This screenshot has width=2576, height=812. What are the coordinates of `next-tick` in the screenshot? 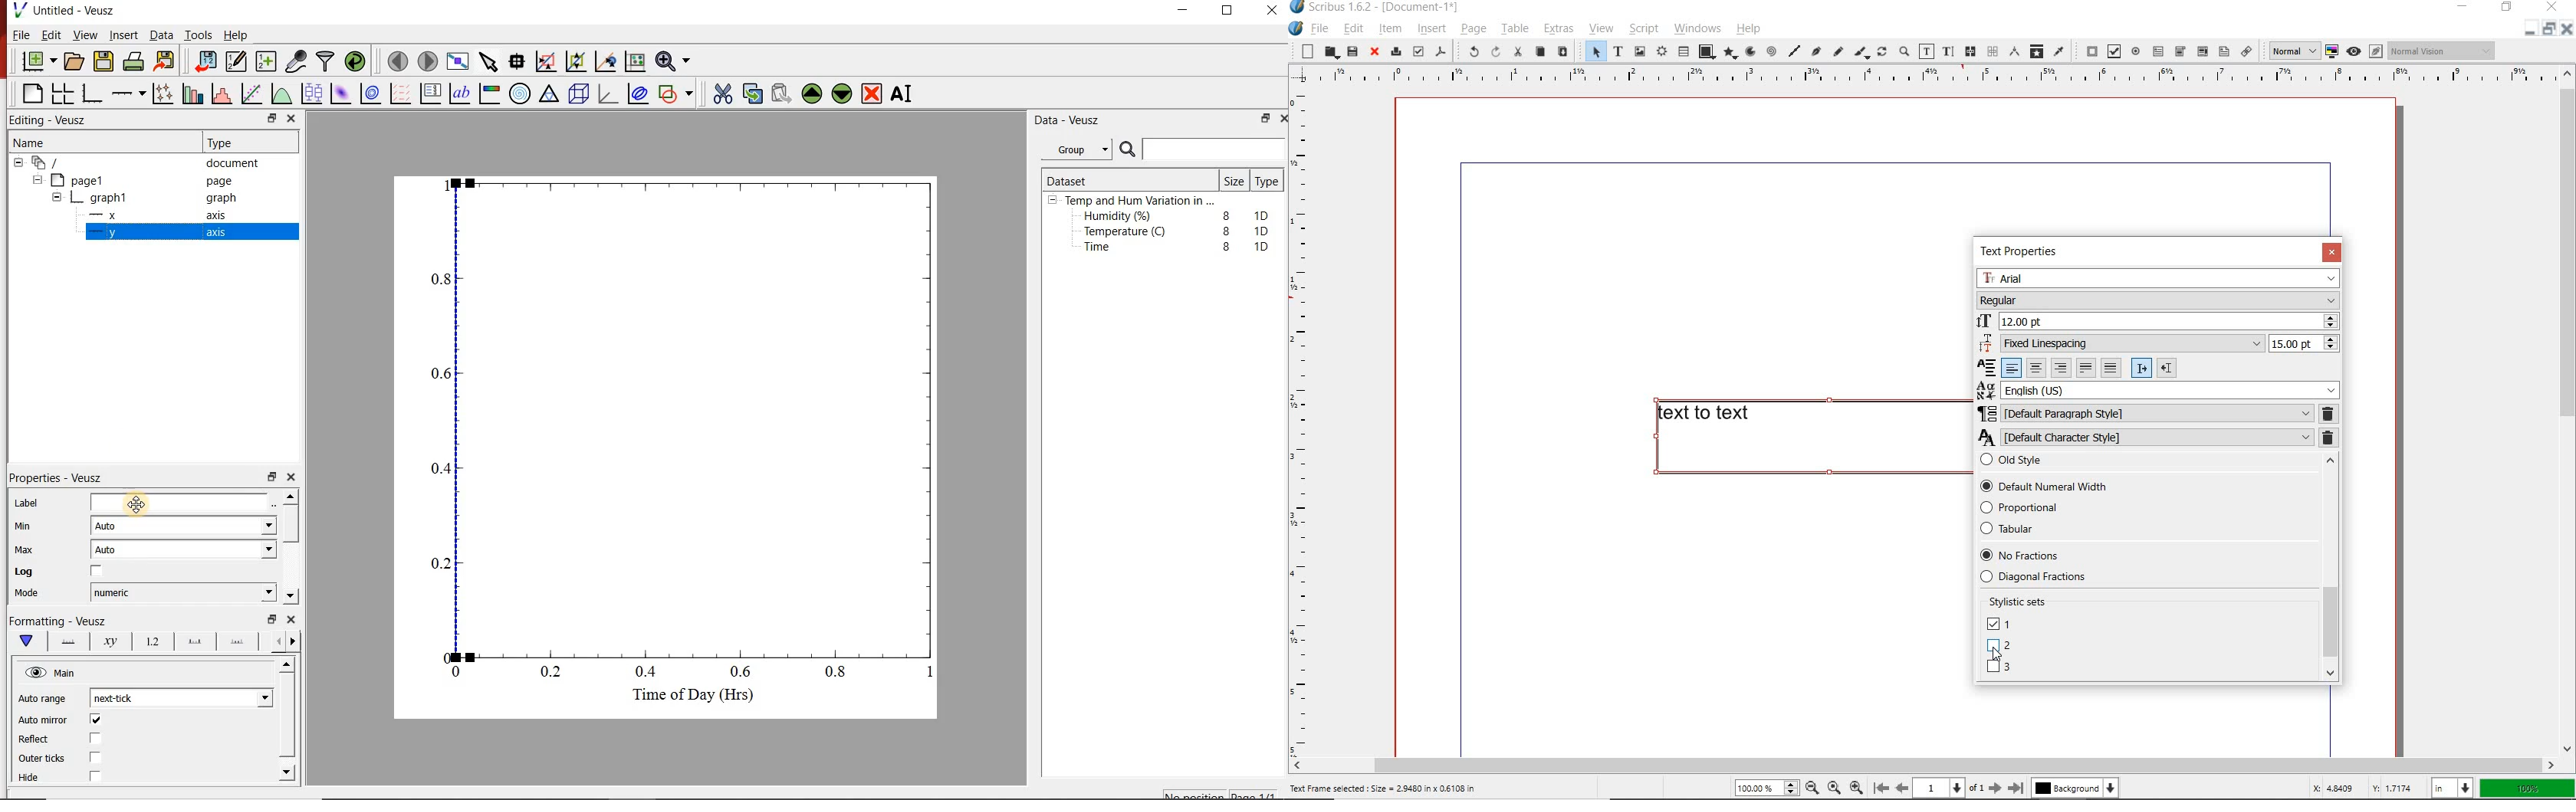 It's located at (125, 697).